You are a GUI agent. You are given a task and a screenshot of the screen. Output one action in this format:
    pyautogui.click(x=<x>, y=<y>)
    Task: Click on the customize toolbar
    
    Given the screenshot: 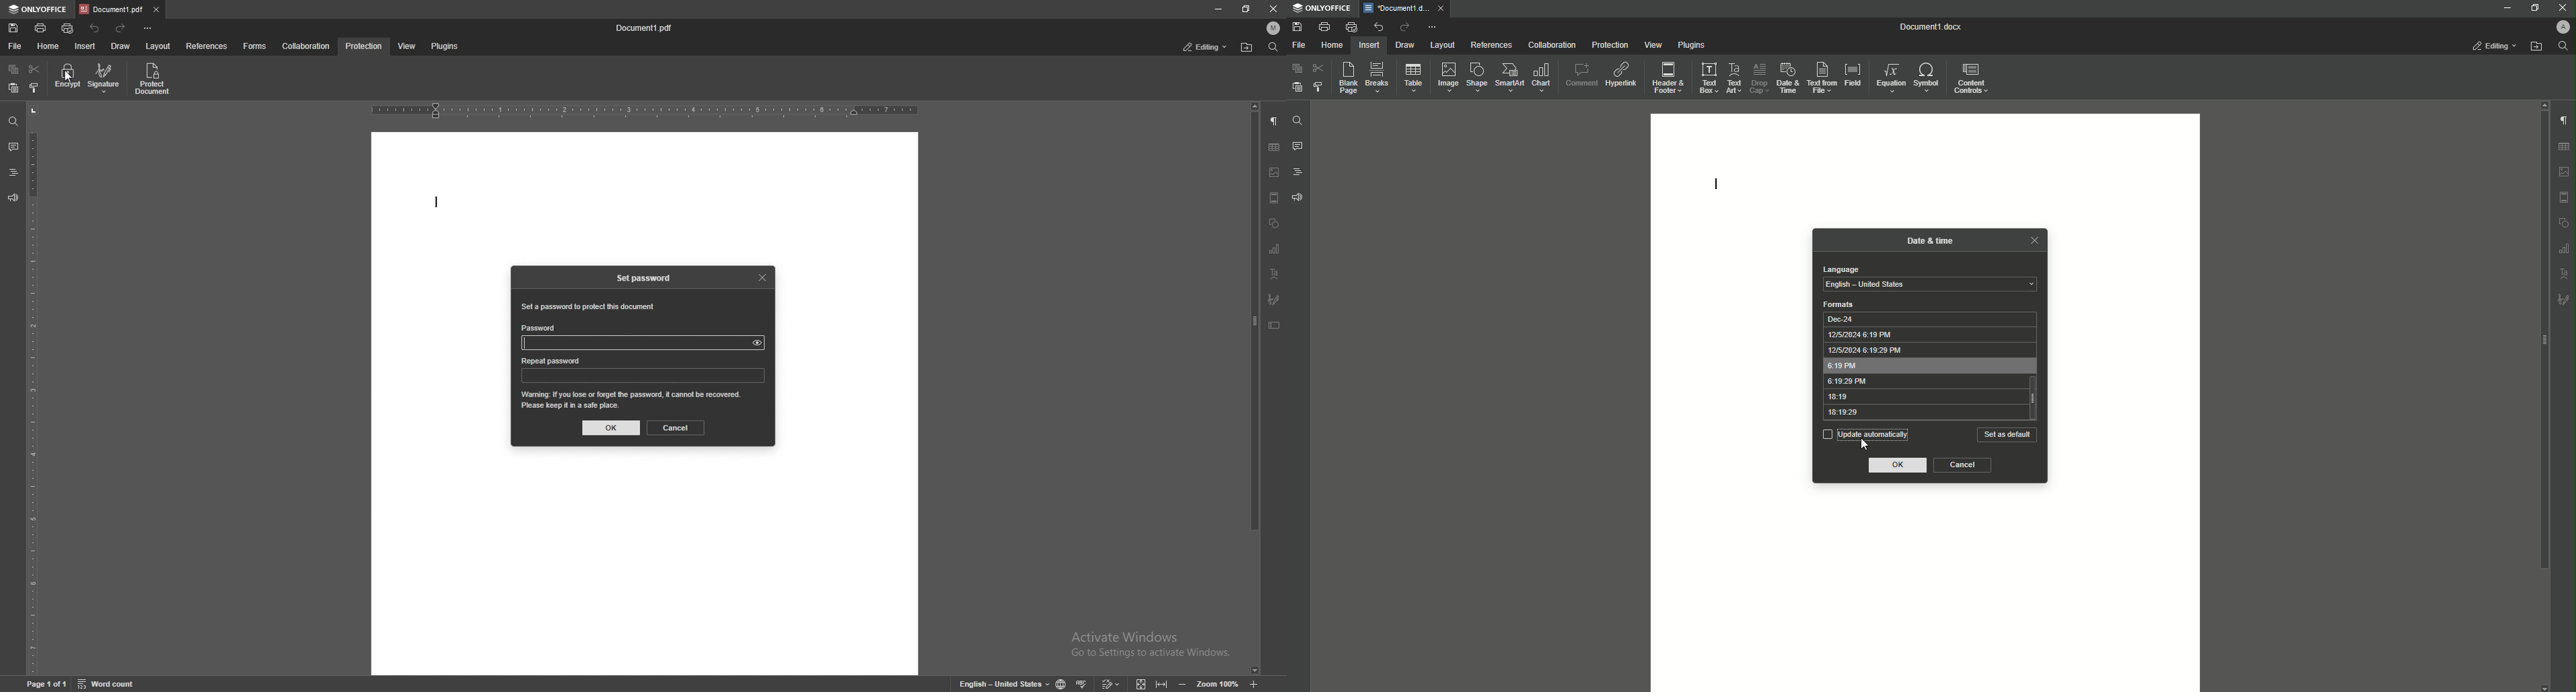 What is the action you would take?
    pyautogui.click(x=147, y=29)
    